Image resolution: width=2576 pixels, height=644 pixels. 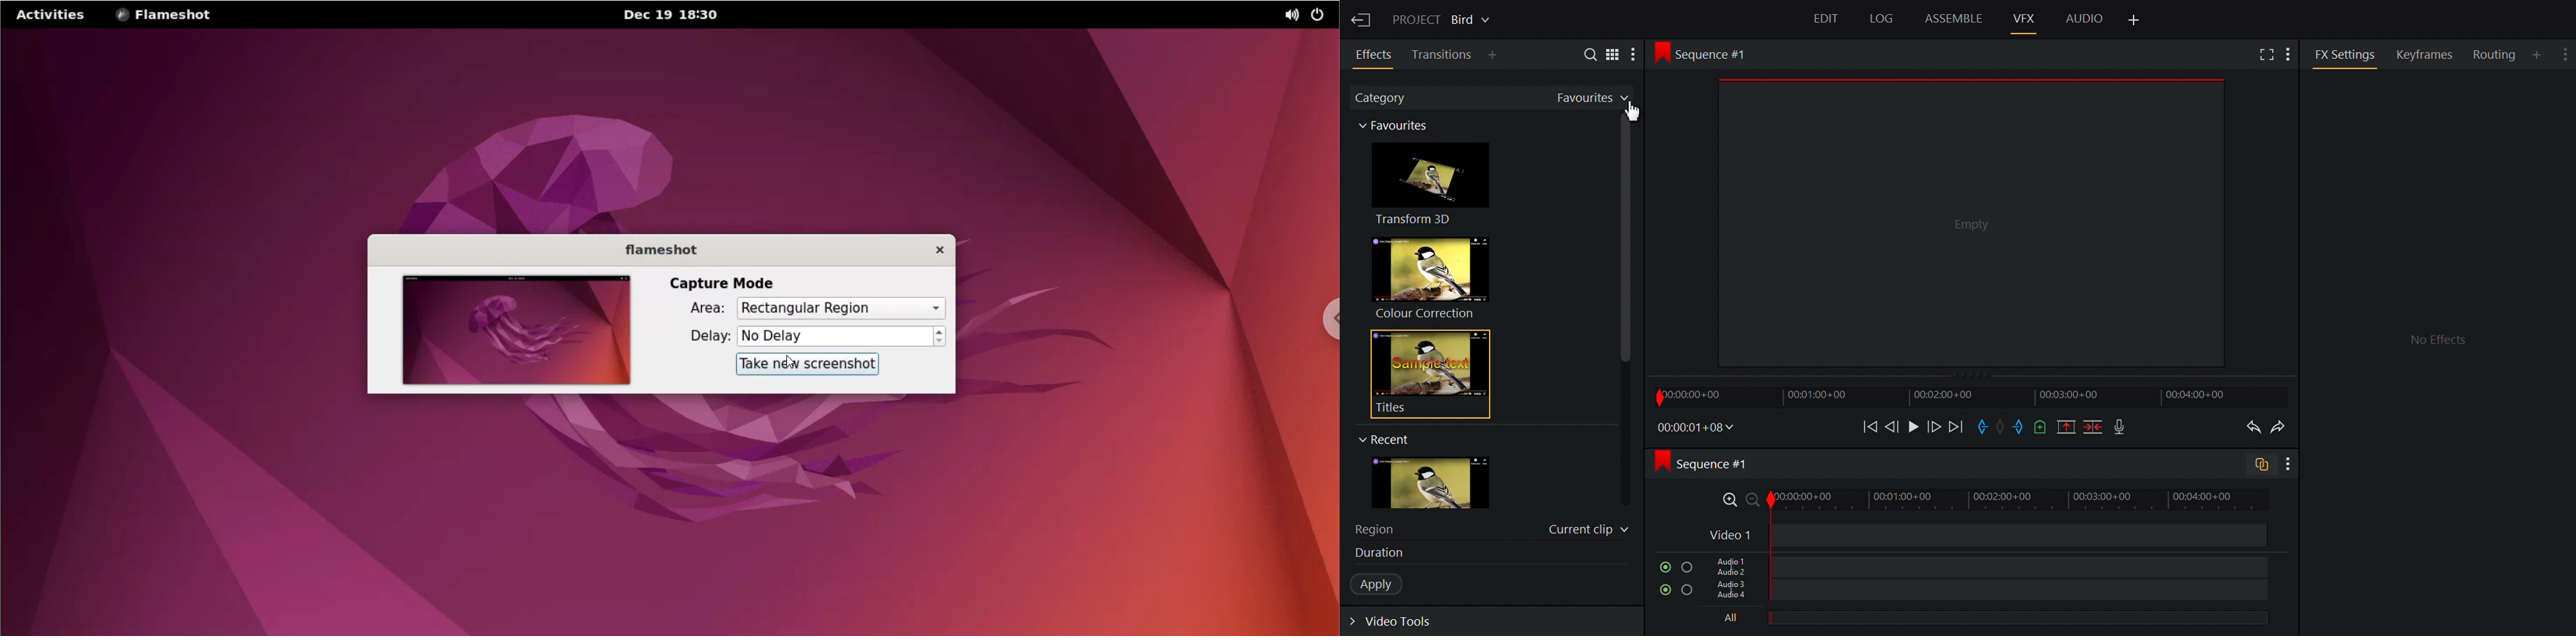 What do you see at coordinates (1399, 624) in the screenshot?
I see `Expand video tools` at bounding box center [1399, 624].